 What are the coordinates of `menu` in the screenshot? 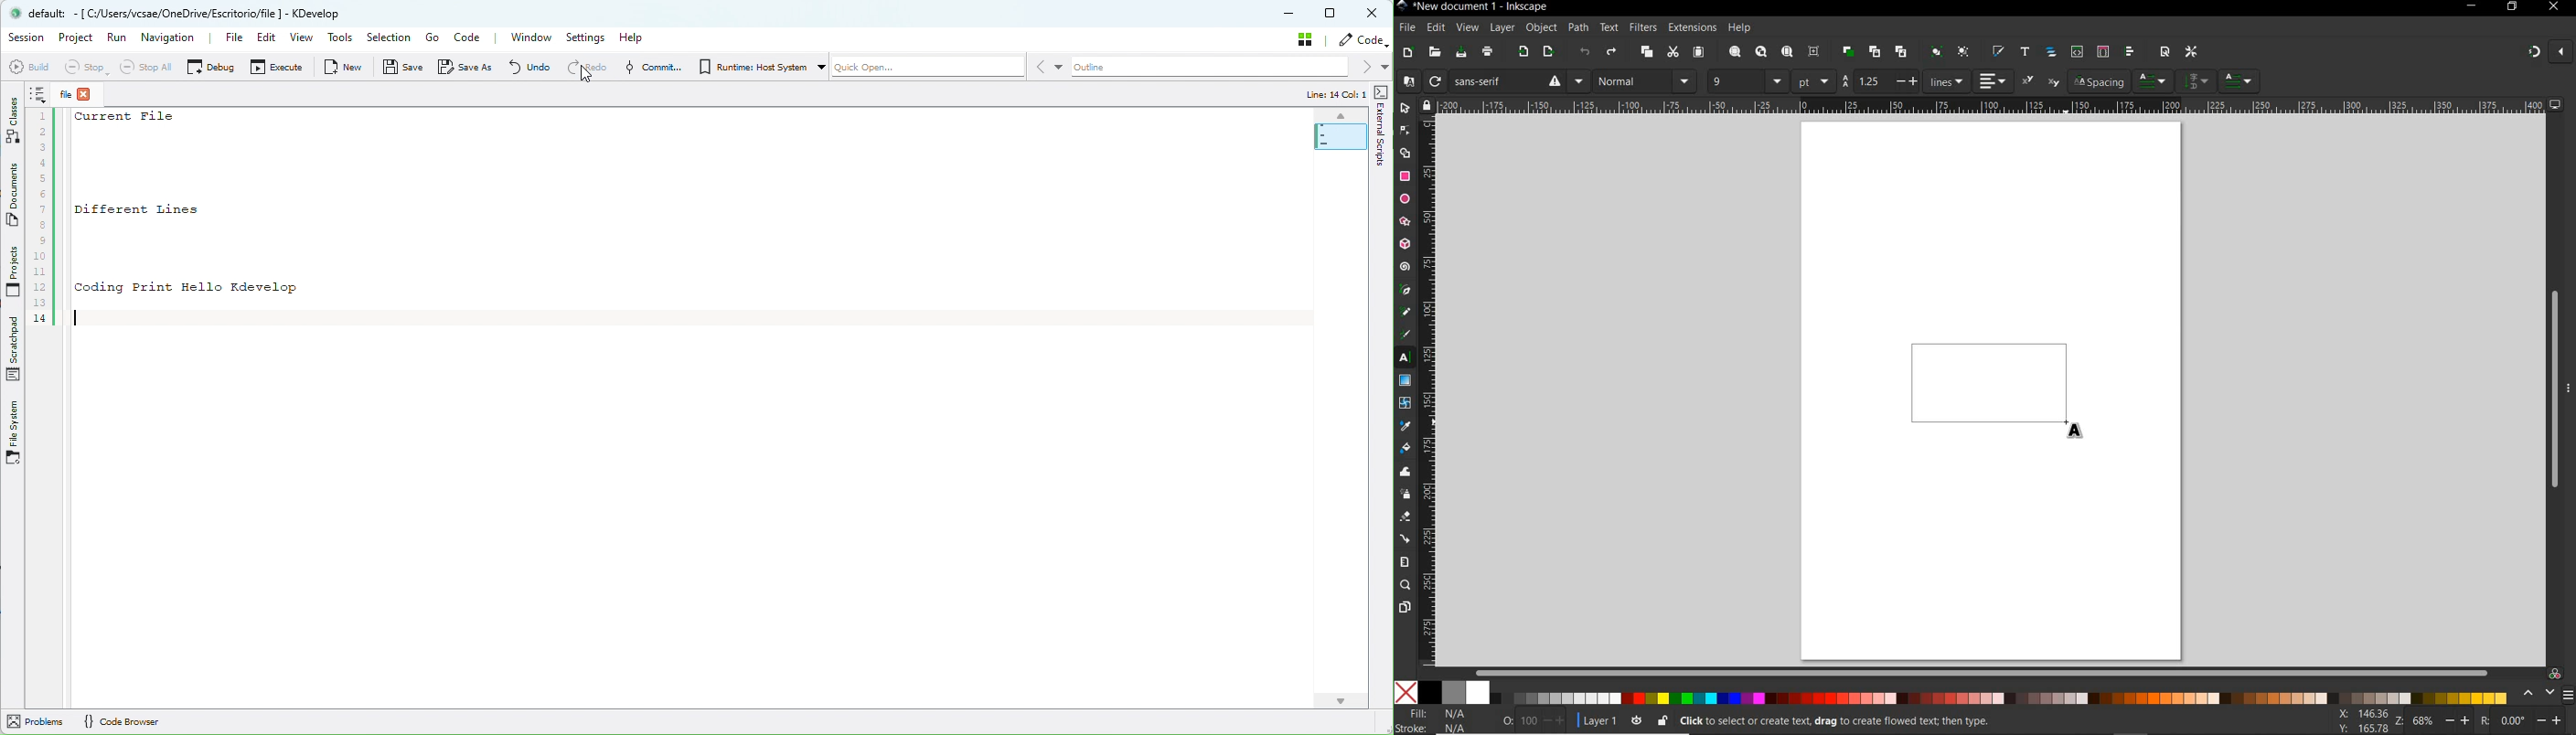 It's located at (2568, 695).